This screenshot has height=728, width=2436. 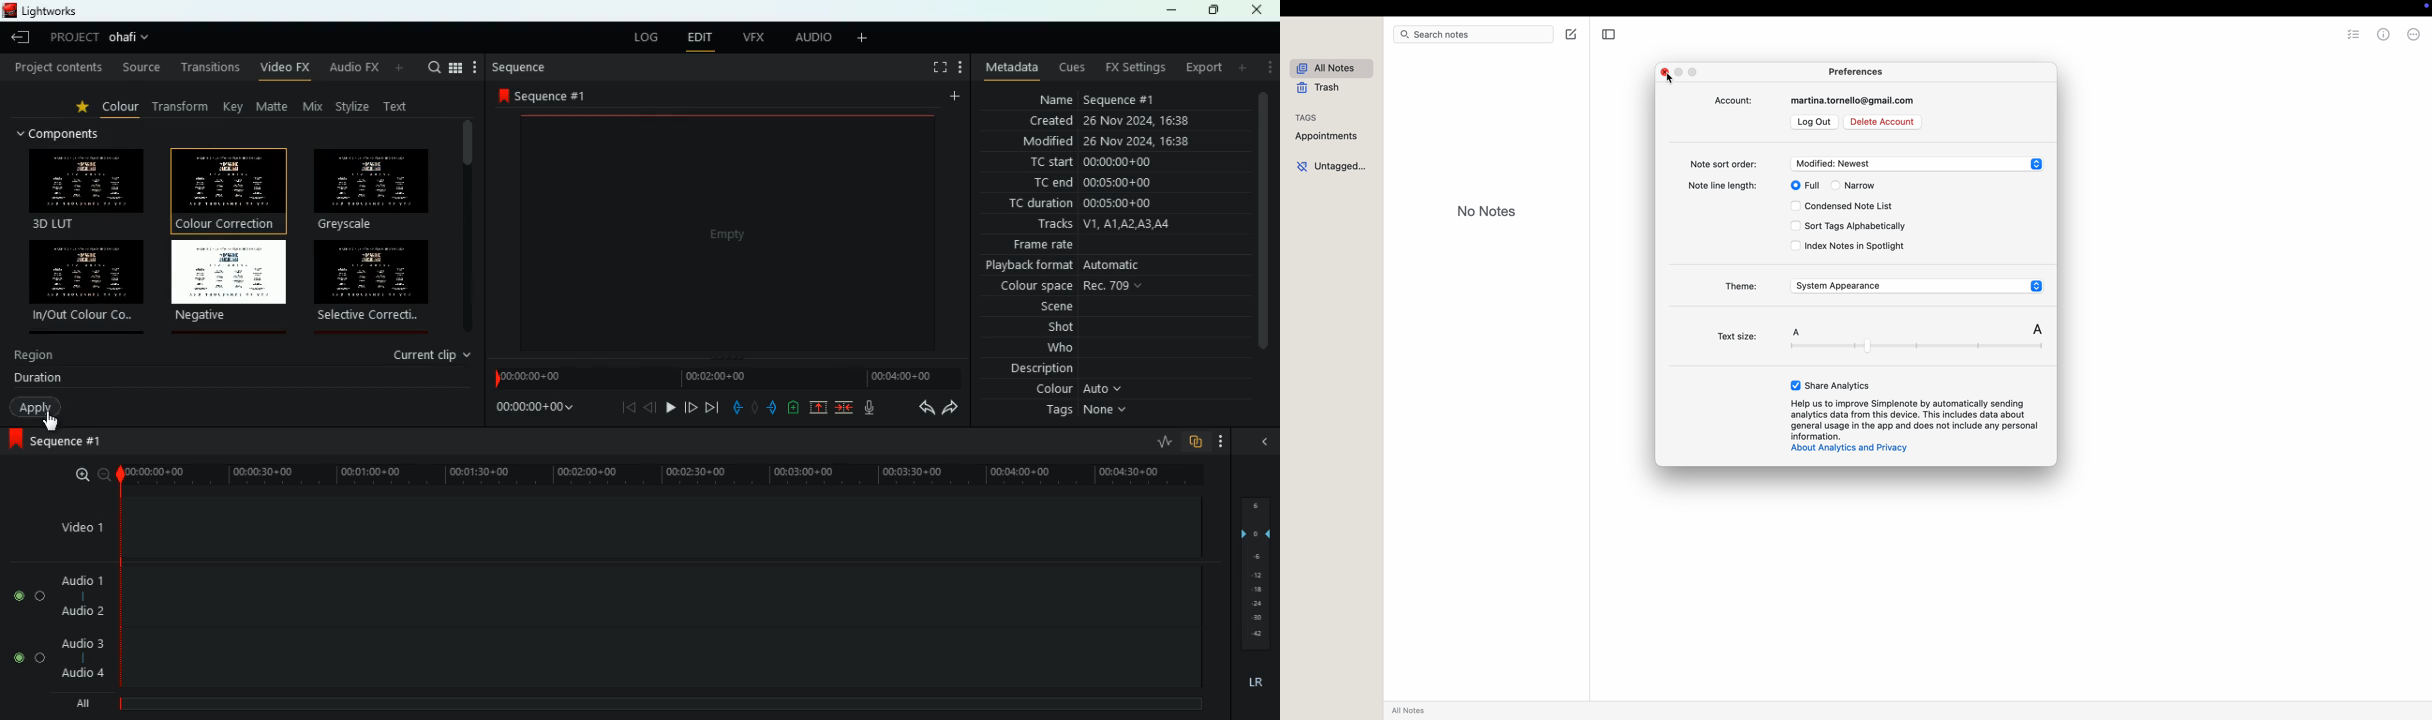 What do you see at coordinates (1323, 88) in the screenshot?
I see `trash` at bounding box center [1323, 88].